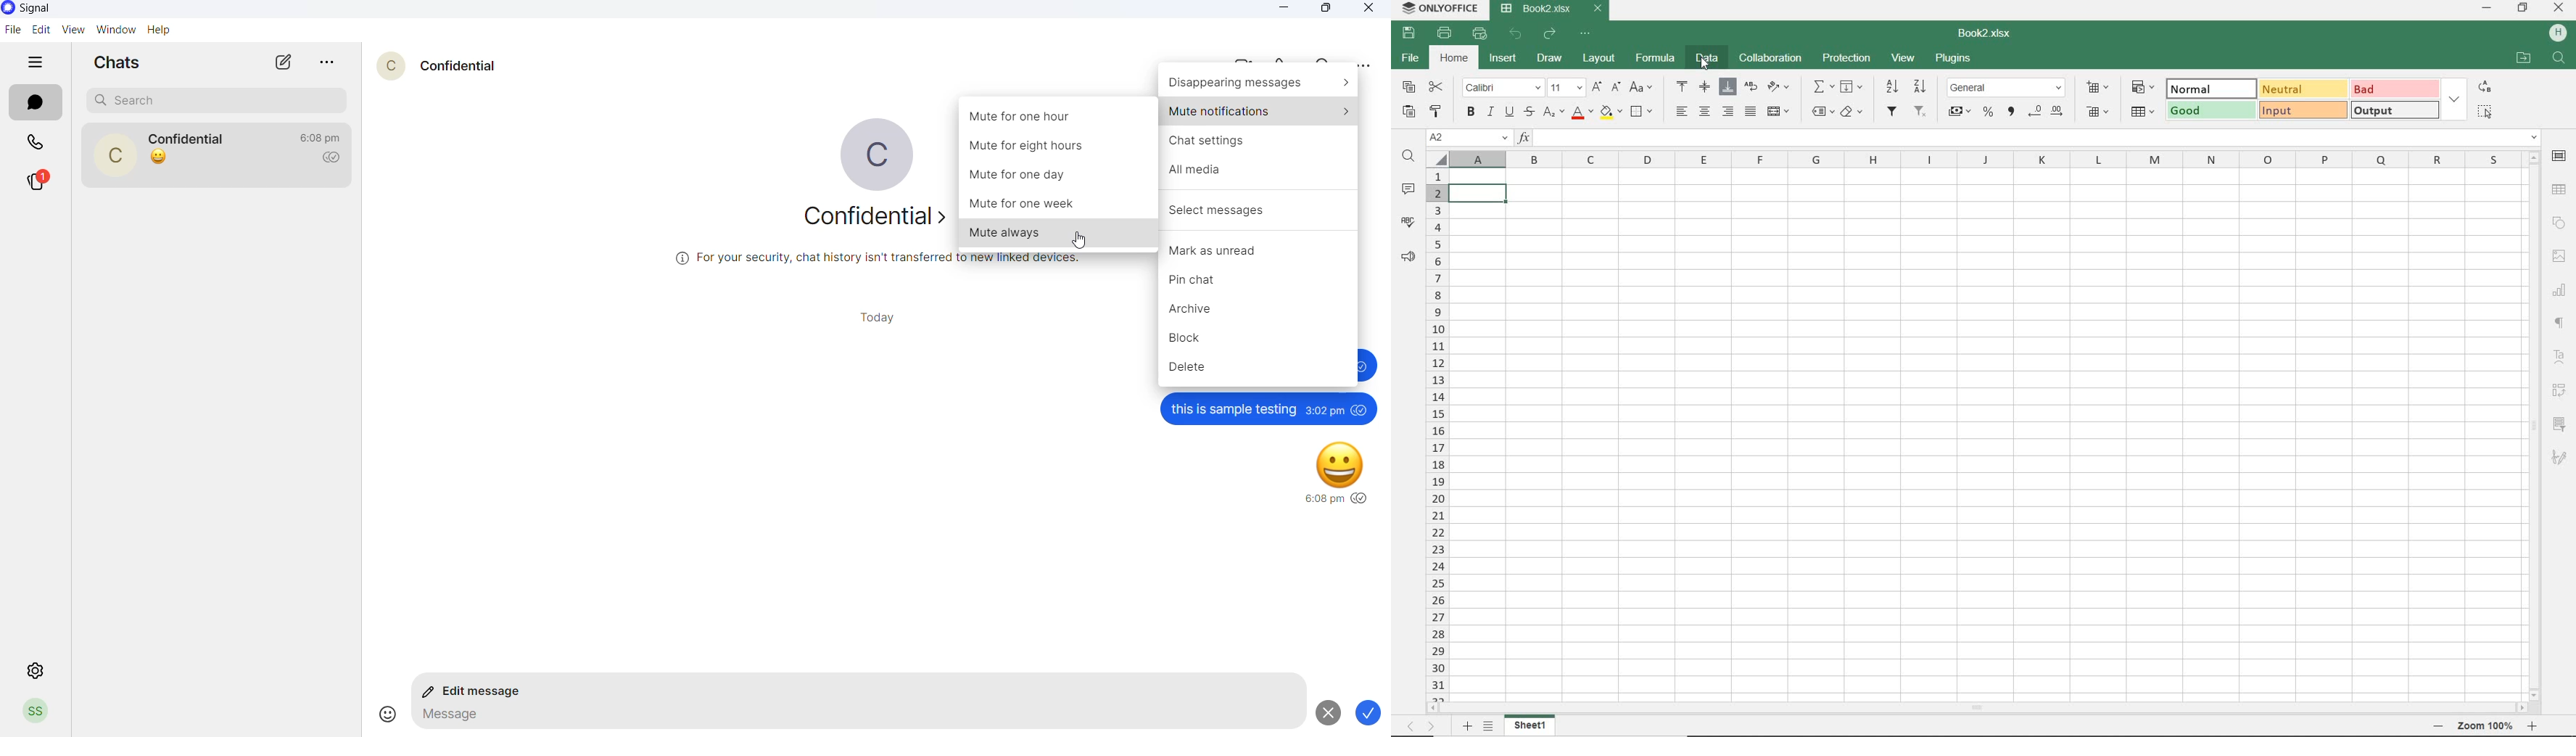  I want to click on MINIMIZE, so click(2486, 7).